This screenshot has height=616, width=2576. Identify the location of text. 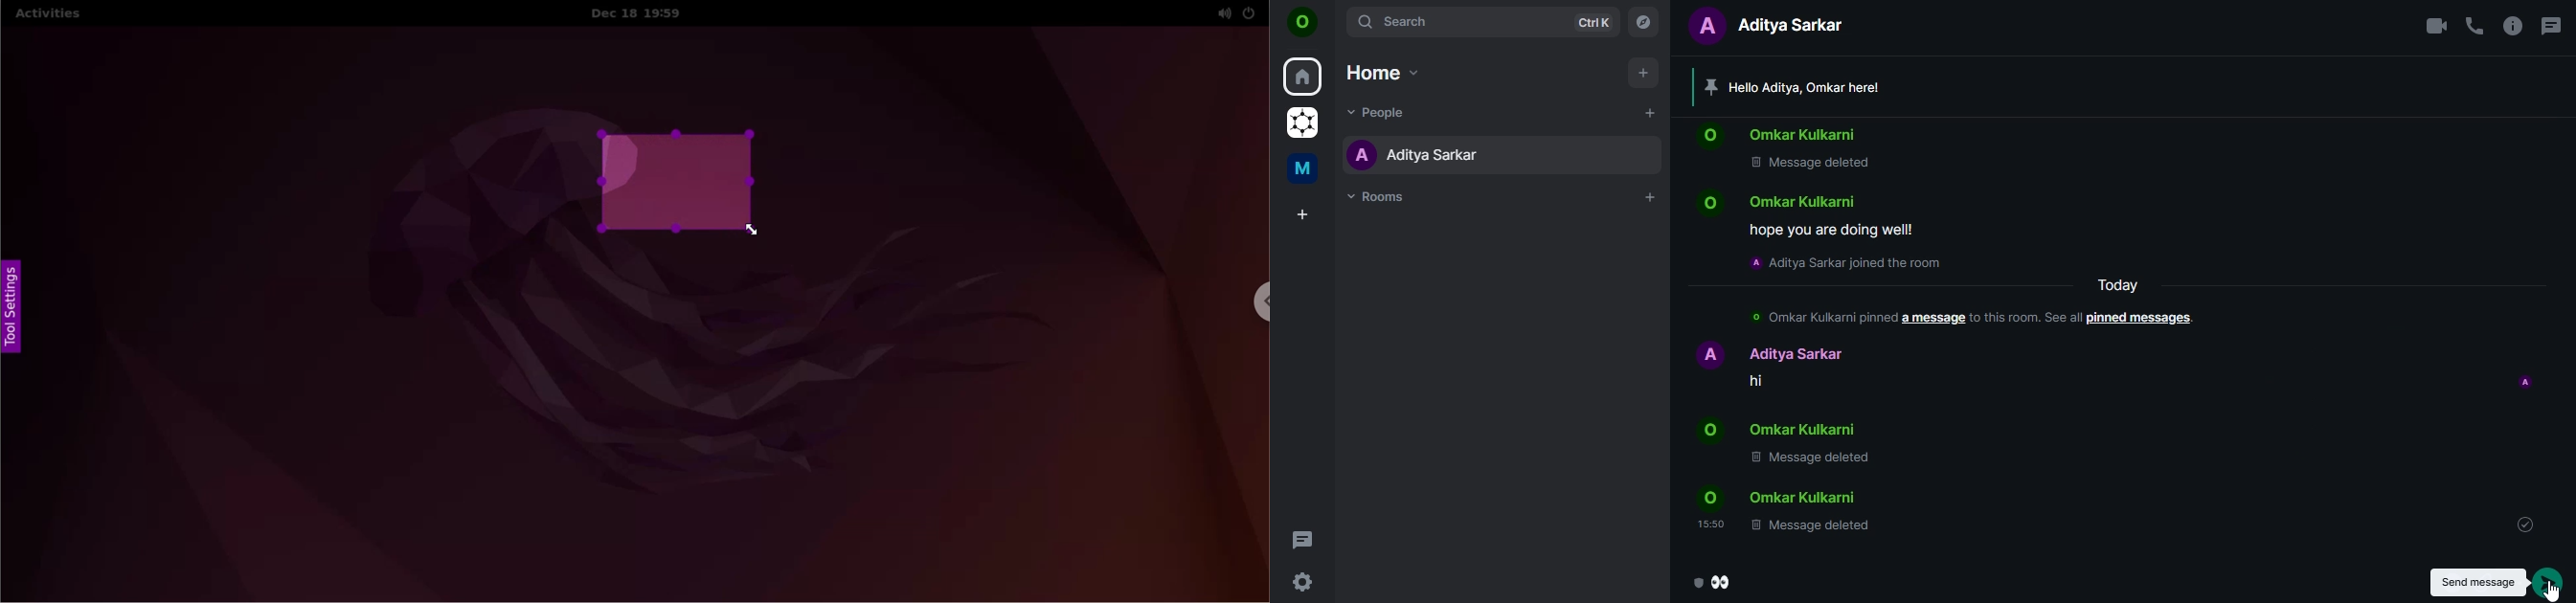
(1775, 28).